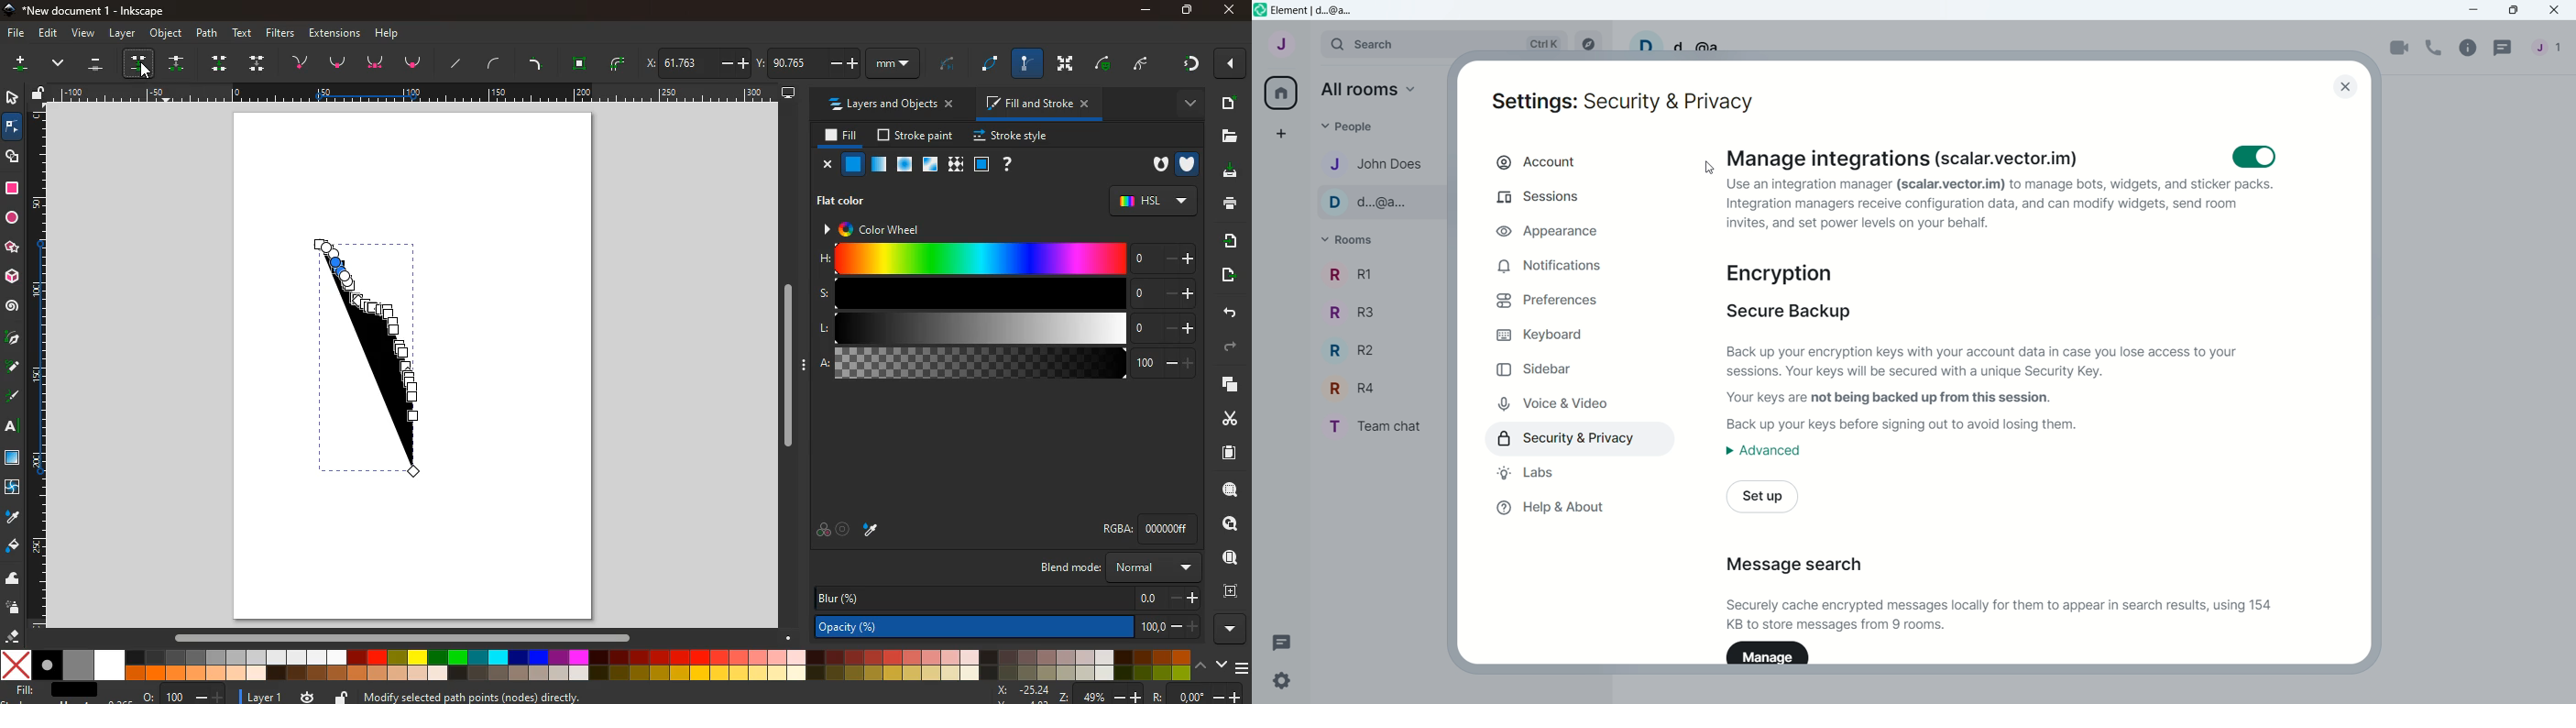  I want to click on message search, so click(1799, 561).